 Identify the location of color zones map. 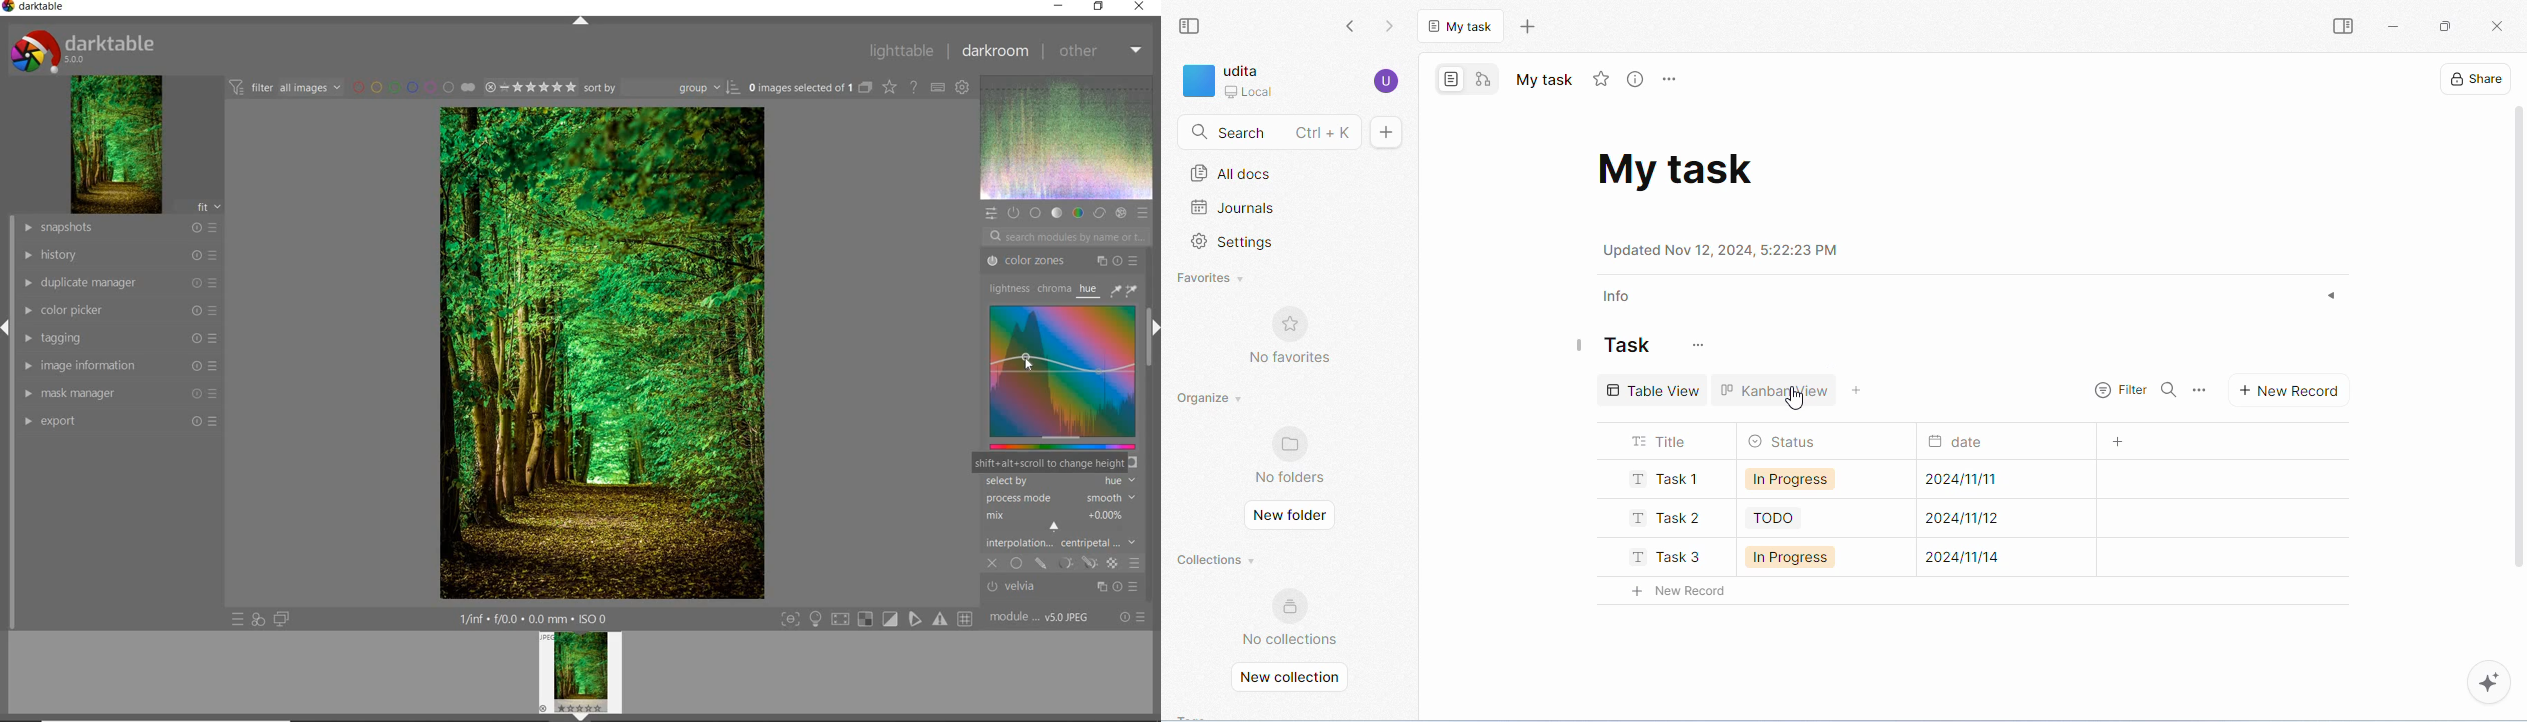
(1063, 376).